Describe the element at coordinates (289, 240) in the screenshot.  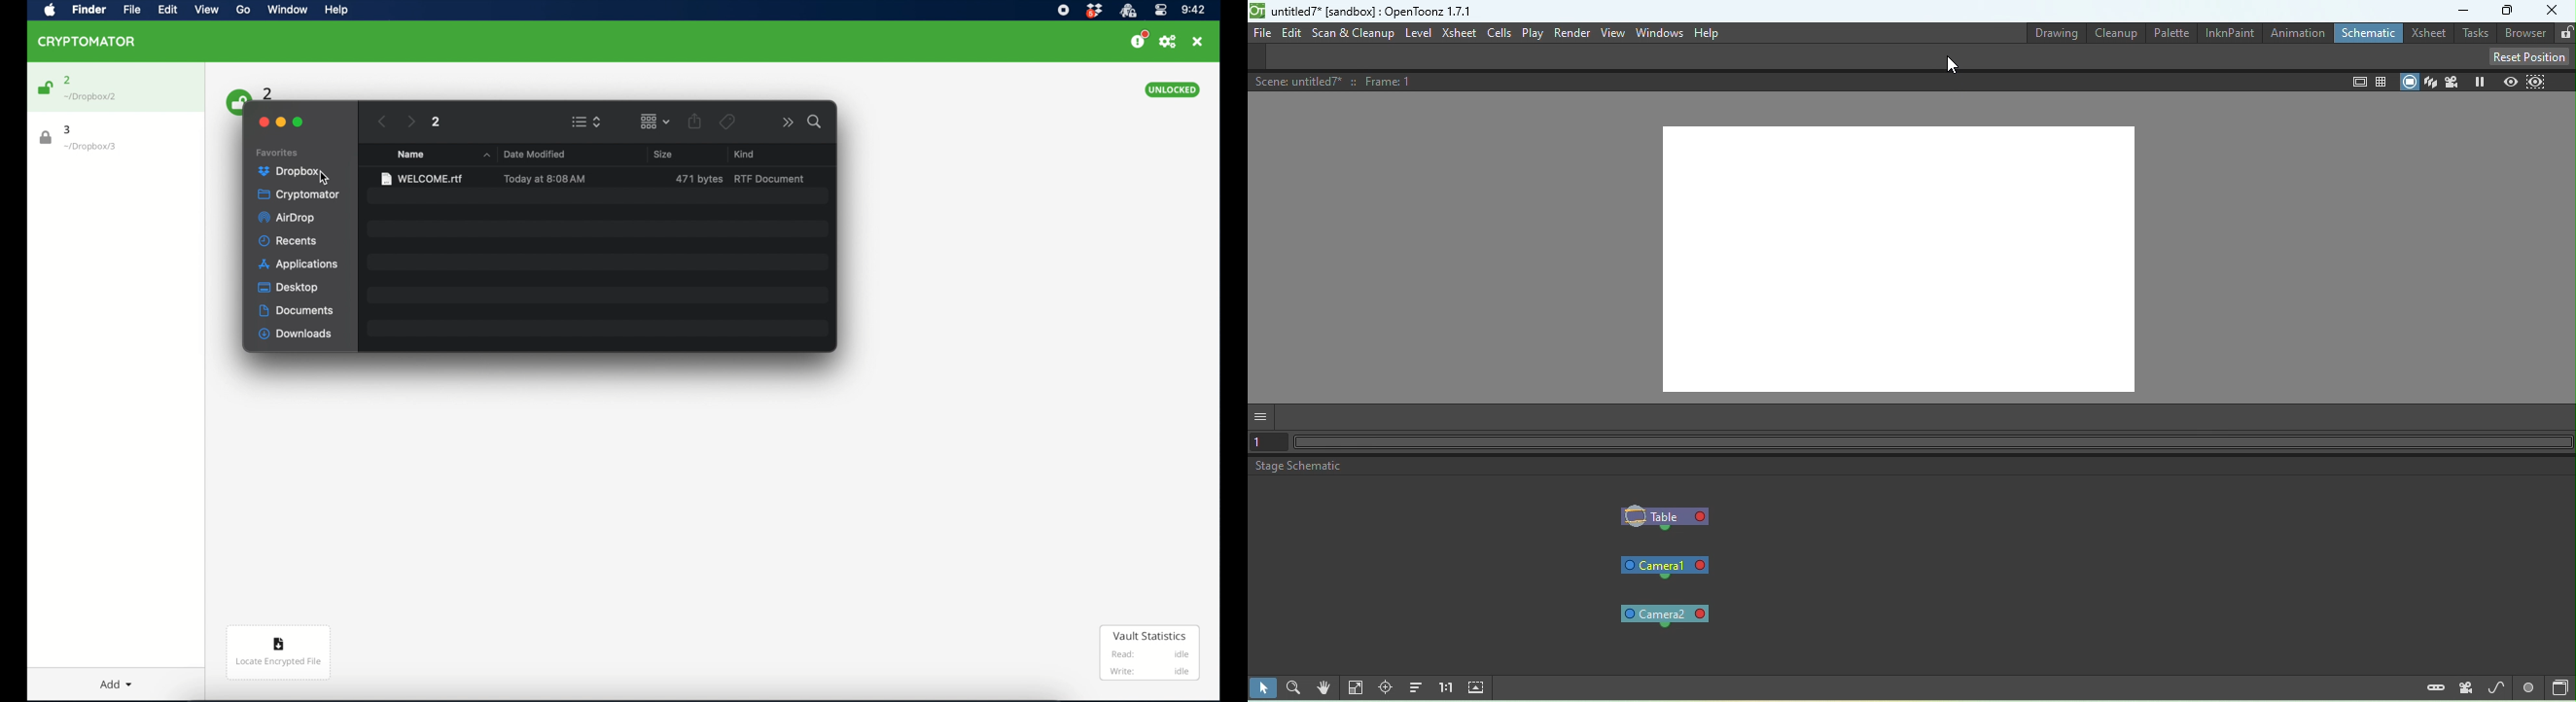
I see `recents` at that location.